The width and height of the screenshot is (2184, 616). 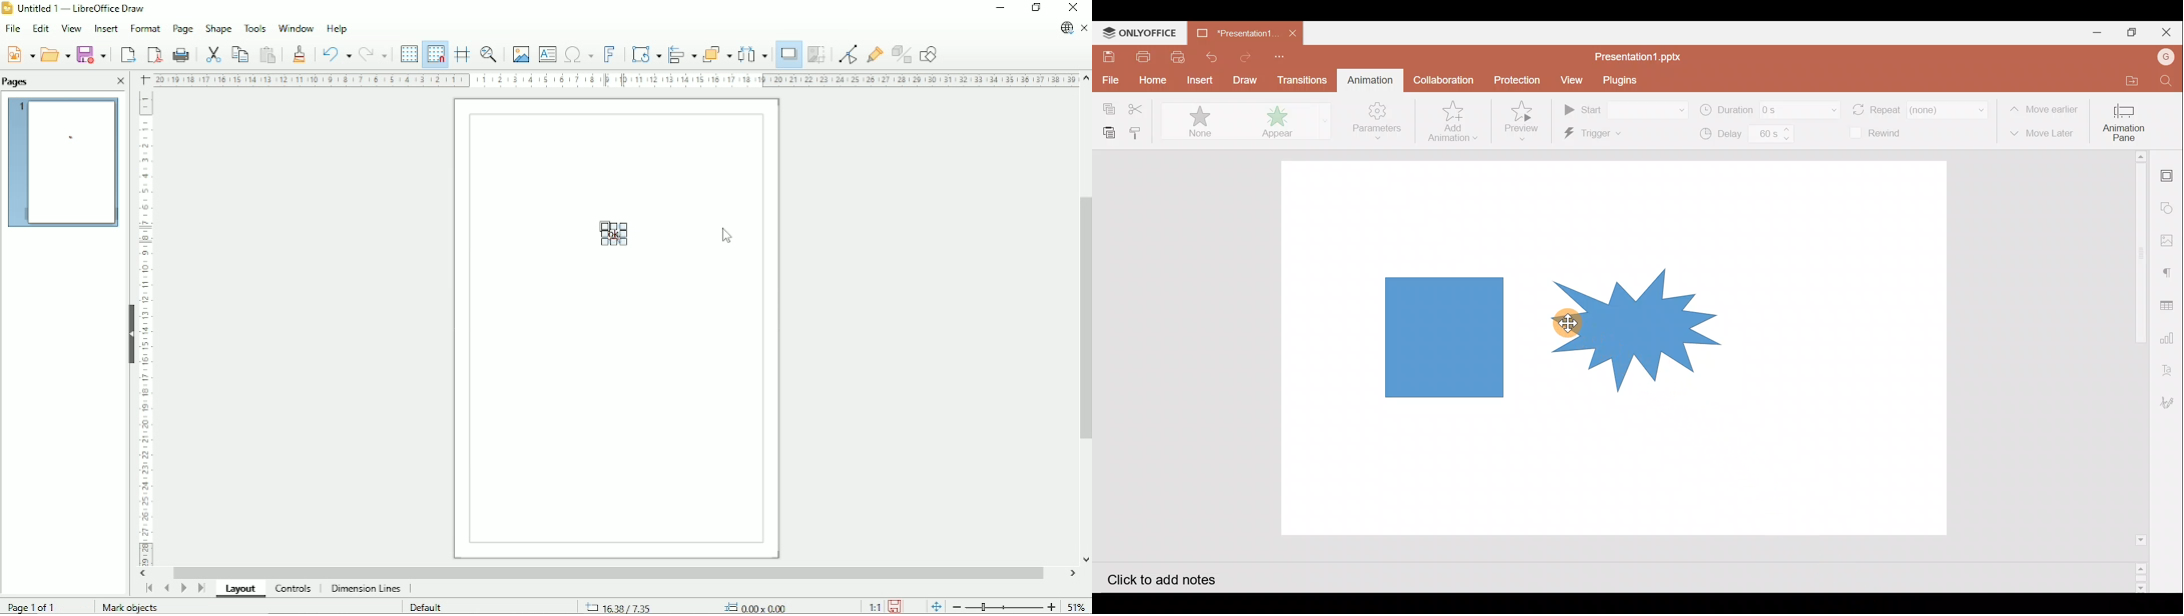 I want to click on Distribute, so click(x=754, y=54).